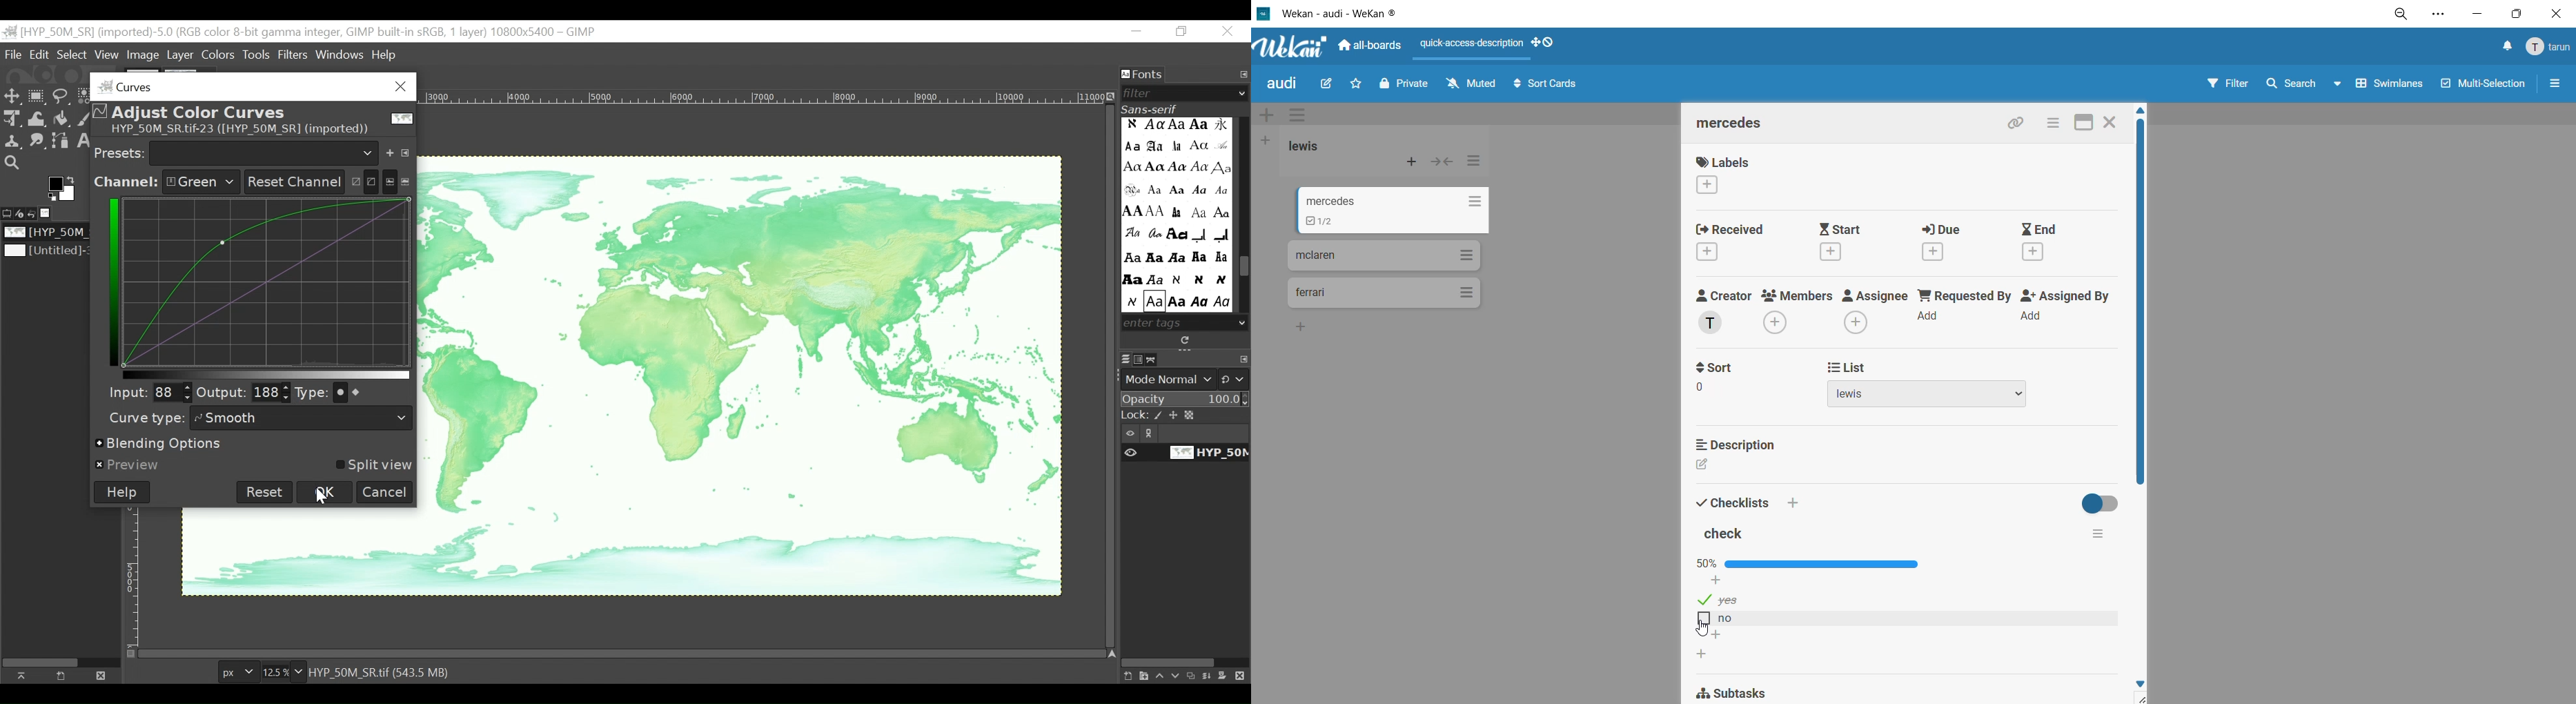  What do you see at coordinates (1949, 240) in the screenshot?
I see `due` at bounding box center [1949, 240].